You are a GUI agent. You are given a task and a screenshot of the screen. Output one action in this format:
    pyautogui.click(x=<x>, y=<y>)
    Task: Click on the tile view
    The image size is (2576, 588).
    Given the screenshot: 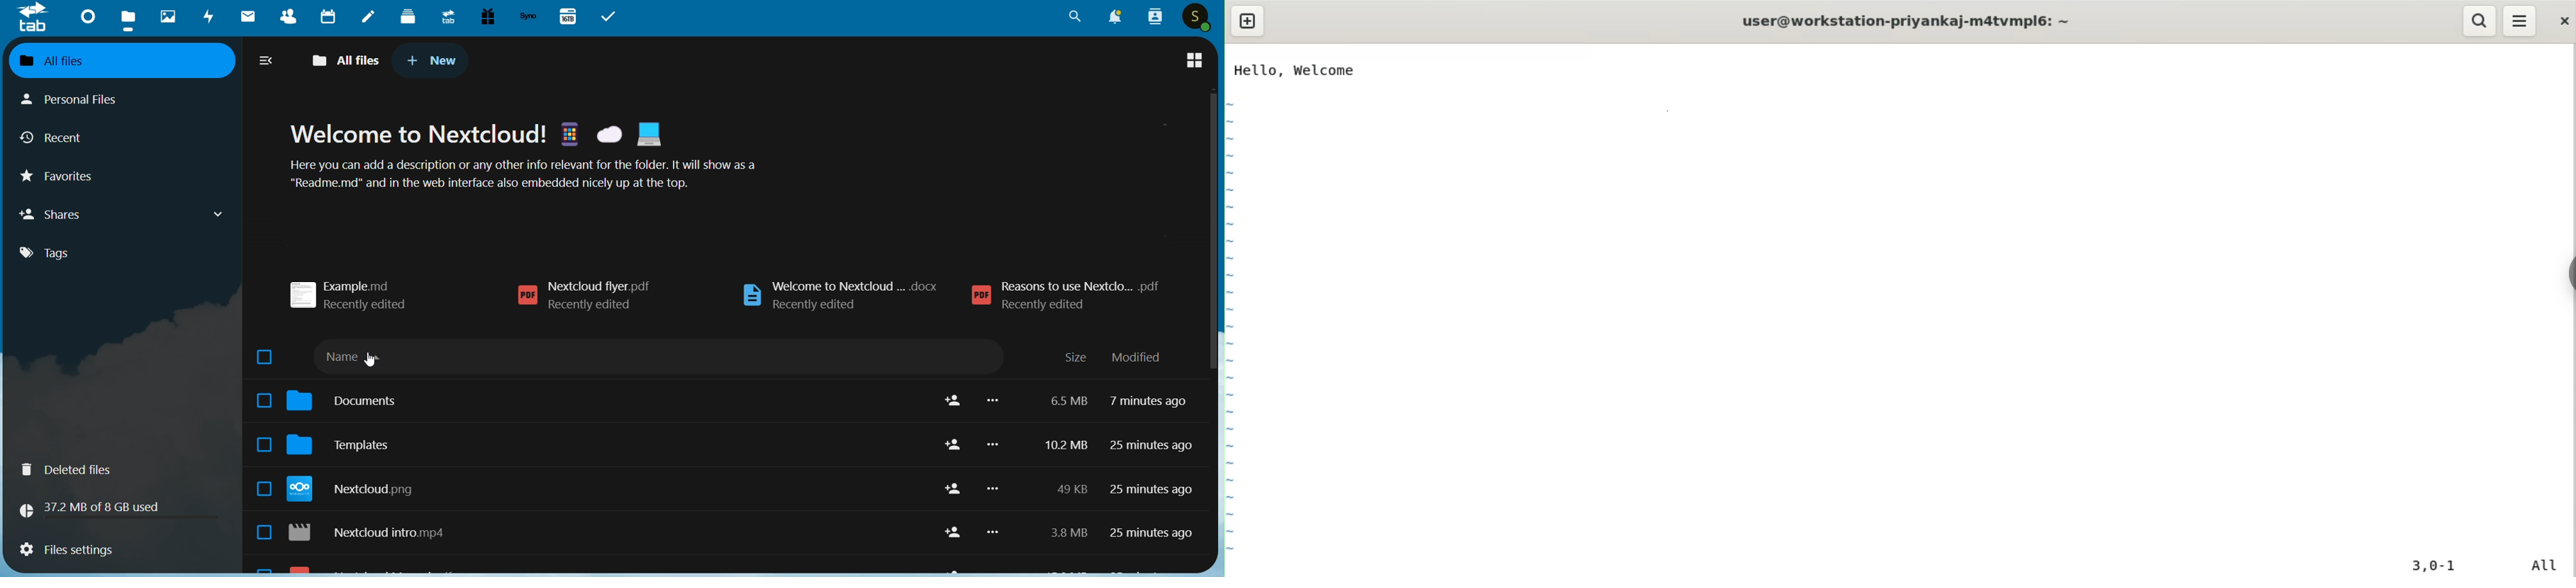 What is the action you would take?
    pyautogui.click(x=1195, y=59)
    